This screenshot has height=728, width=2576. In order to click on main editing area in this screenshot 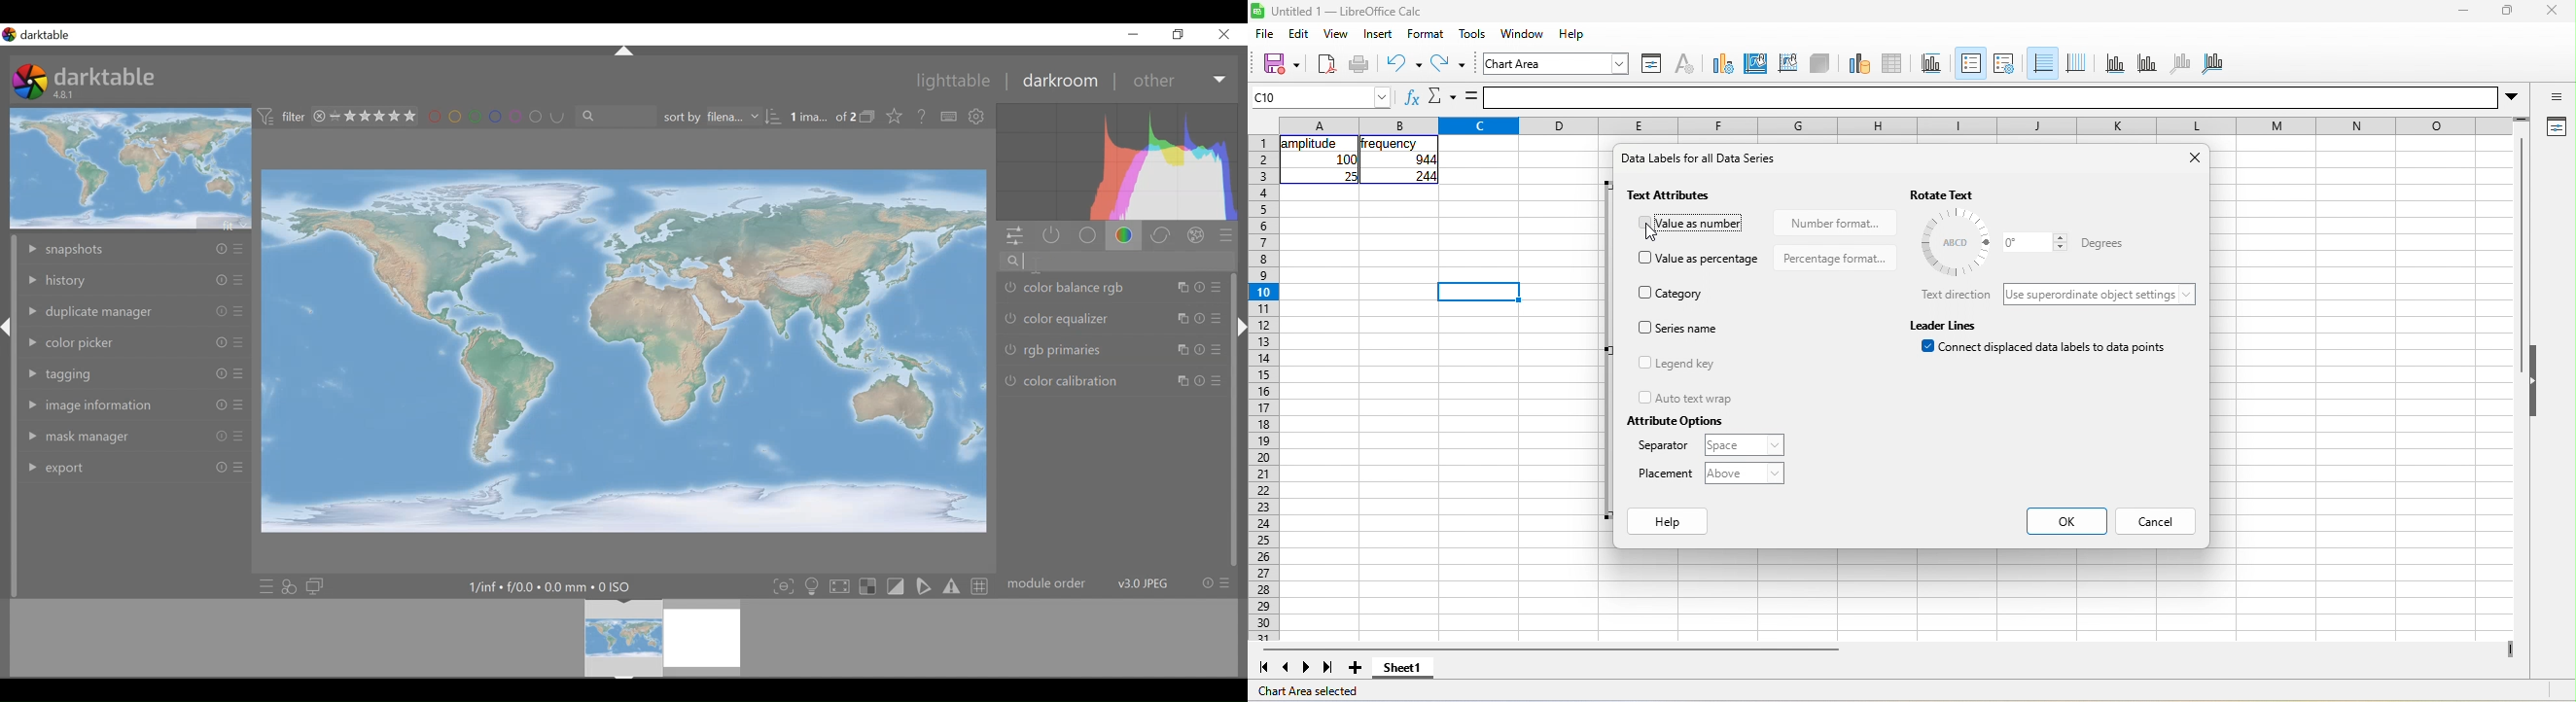, I will do `click(626, 350)`.